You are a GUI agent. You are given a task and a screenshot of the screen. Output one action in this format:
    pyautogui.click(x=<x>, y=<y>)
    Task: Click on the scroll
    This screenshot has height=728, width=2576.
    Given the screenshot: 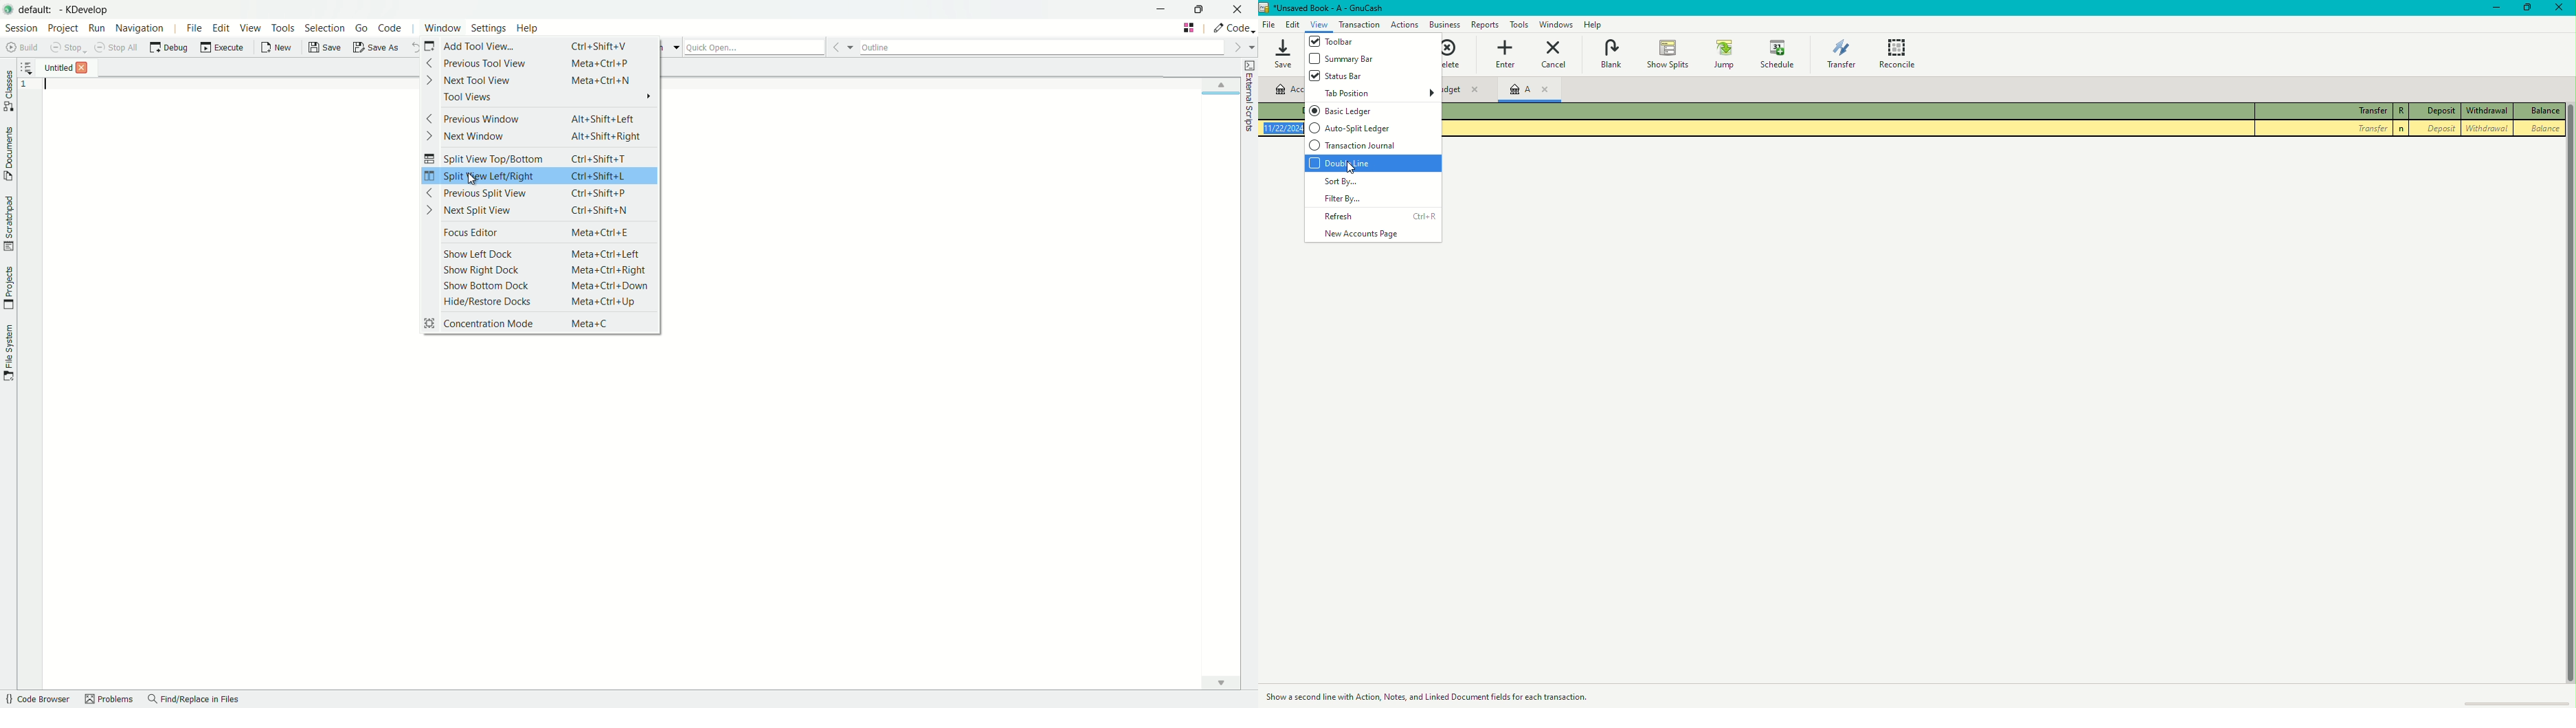 What is the action you would take?
    pyautogui.click(x=2519, y=700)
    